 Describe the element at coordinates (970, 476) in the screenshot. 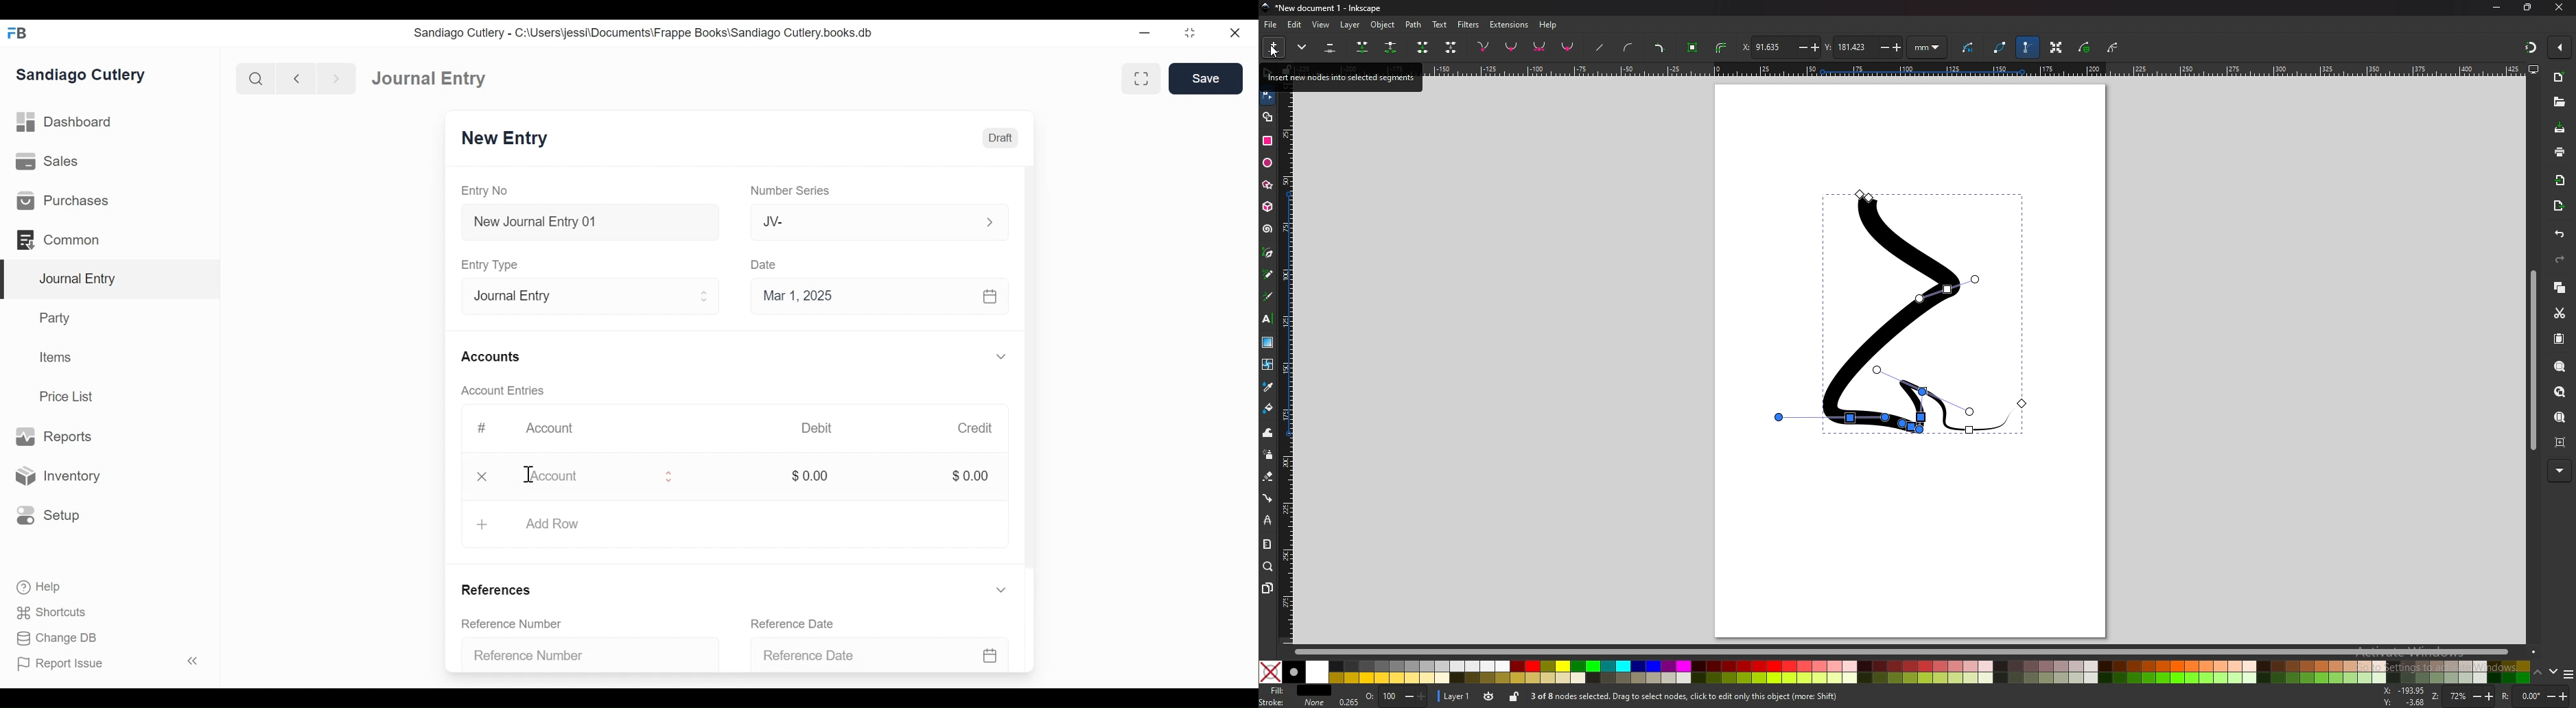

I see `$0.00` at that location.